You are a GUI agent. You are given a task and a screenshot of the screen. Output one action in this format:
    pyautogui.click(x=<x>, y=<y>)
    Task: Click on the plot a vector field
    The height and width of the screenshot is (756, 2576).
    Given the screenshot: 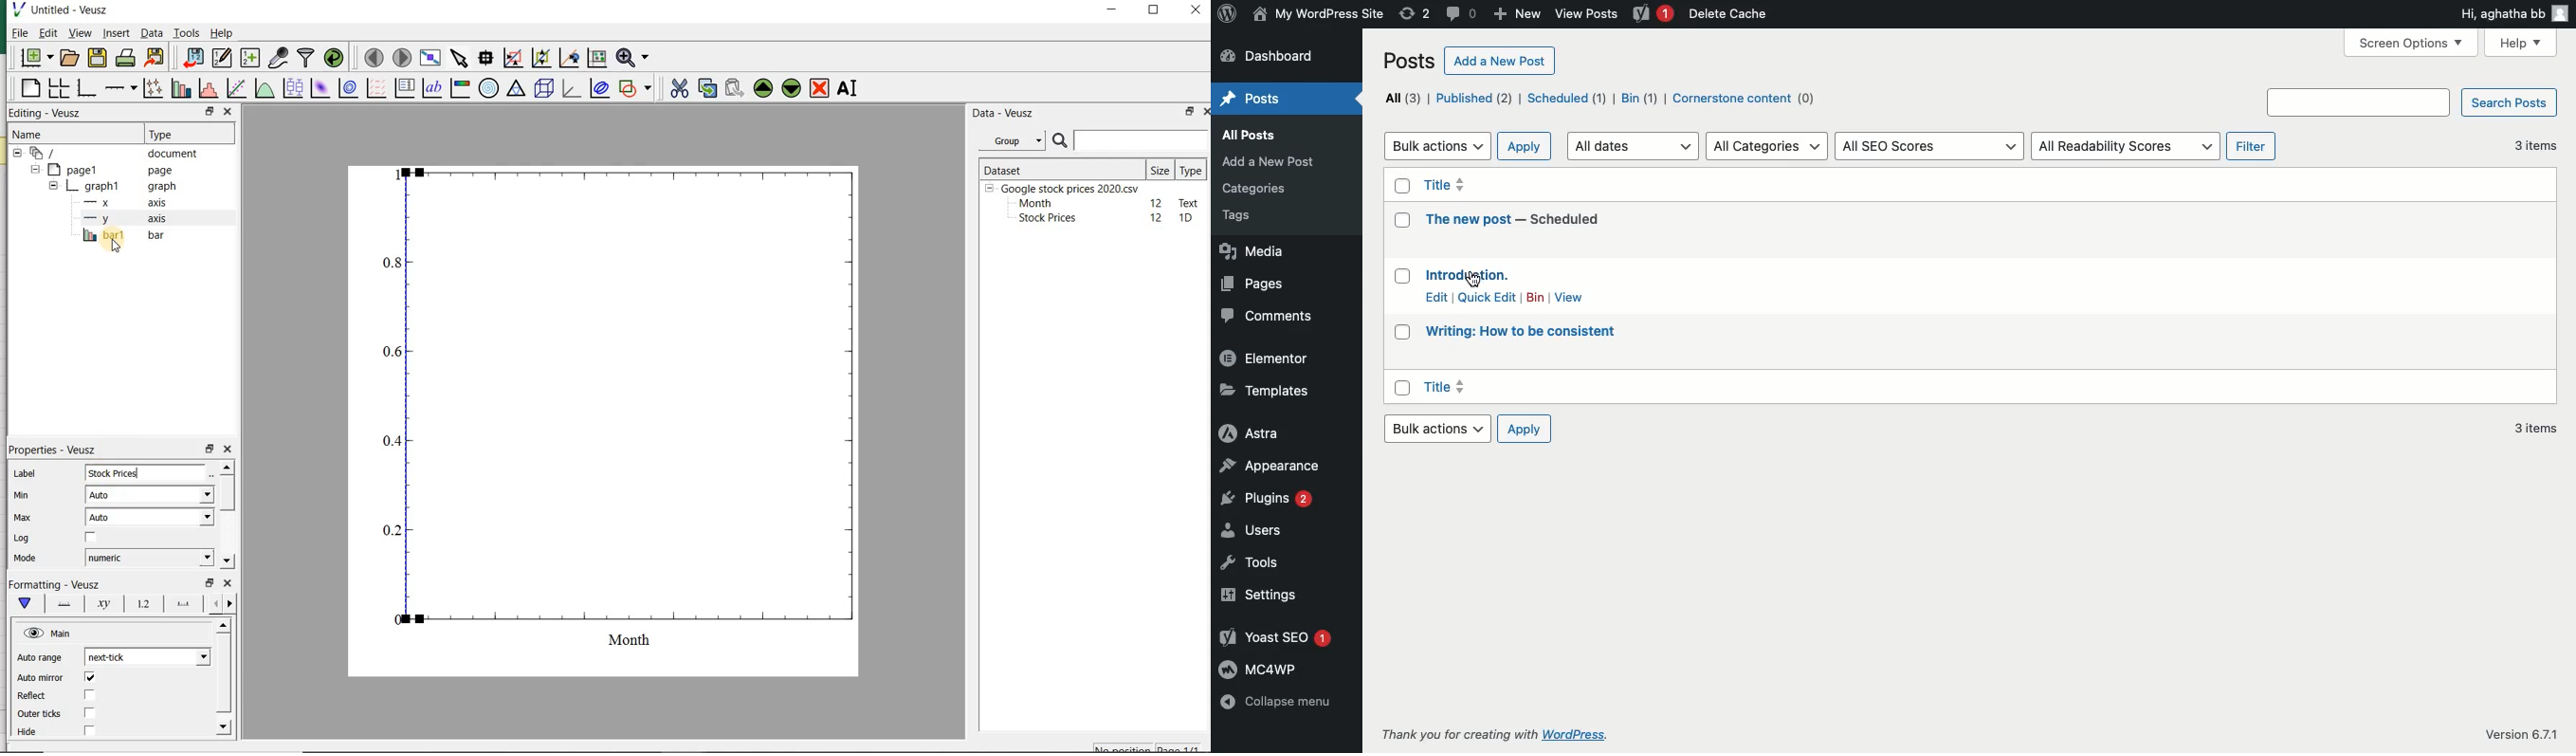 What is the action you would take?
    pyautogui.click(x=374, y=89)
    